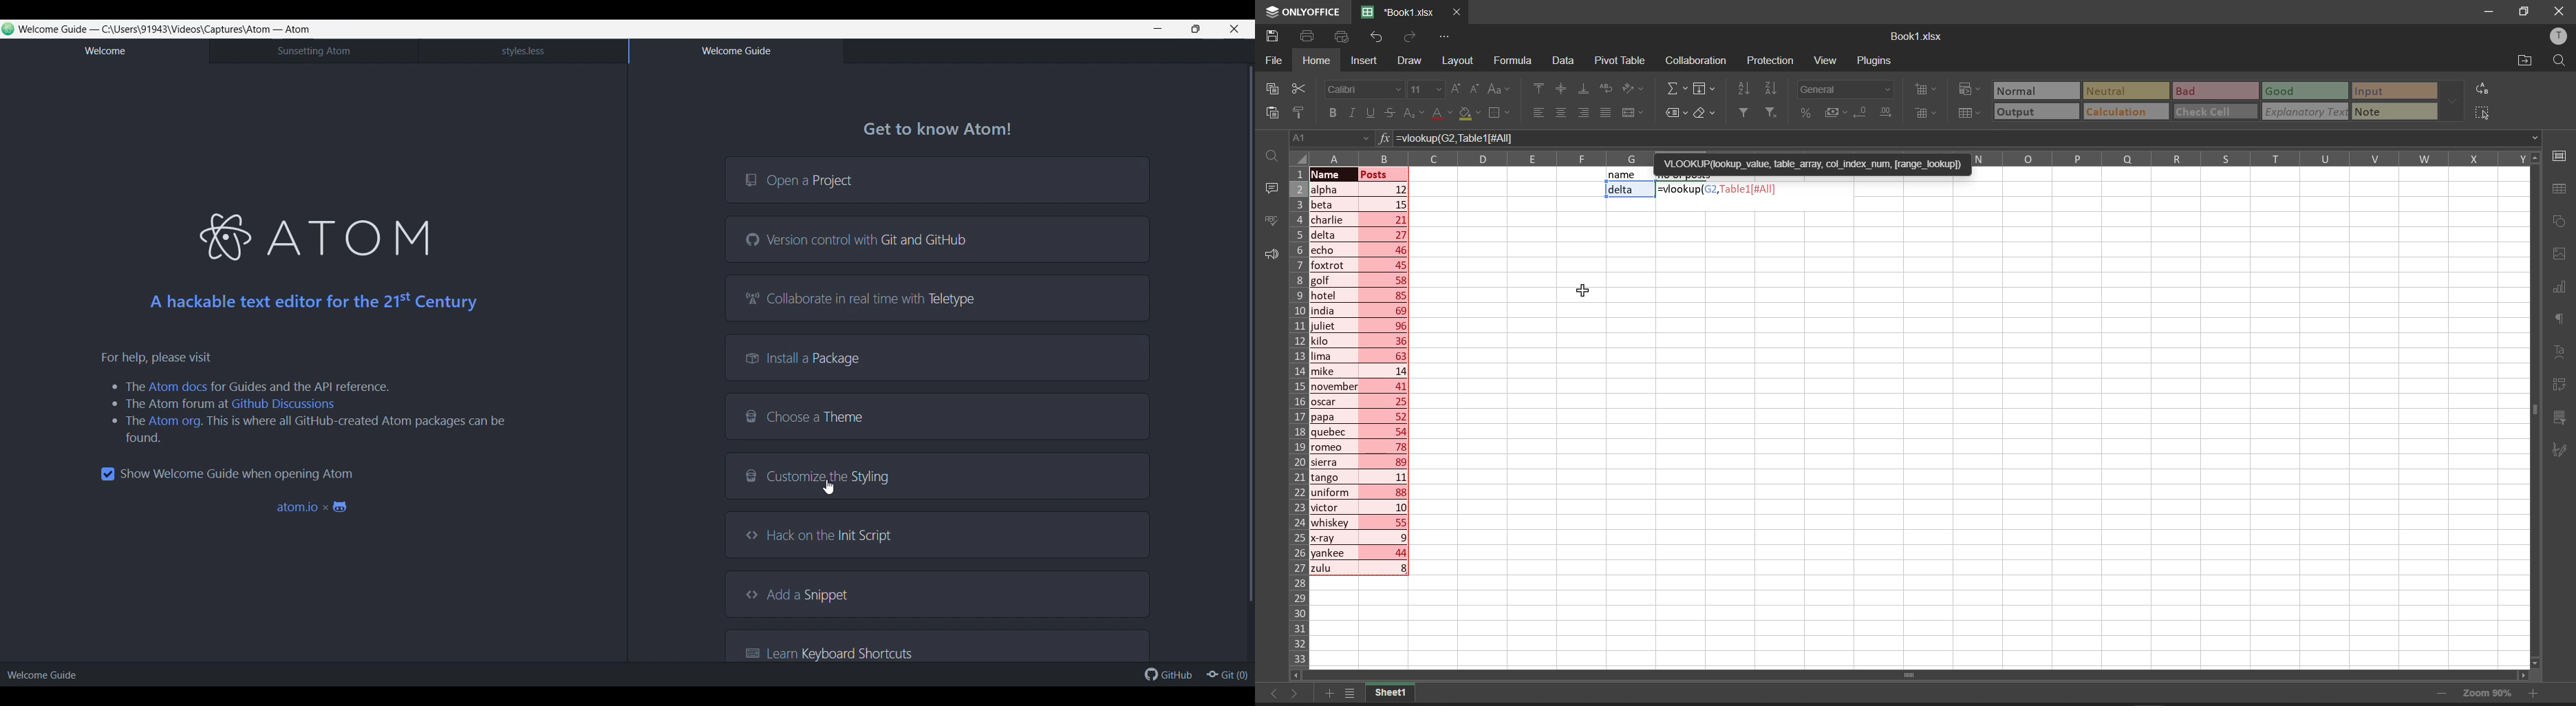 The width and height of the screenshot is (2576, 728). I want to click on =vlookup(G2, Table 1[#All], so click(1968, 138).